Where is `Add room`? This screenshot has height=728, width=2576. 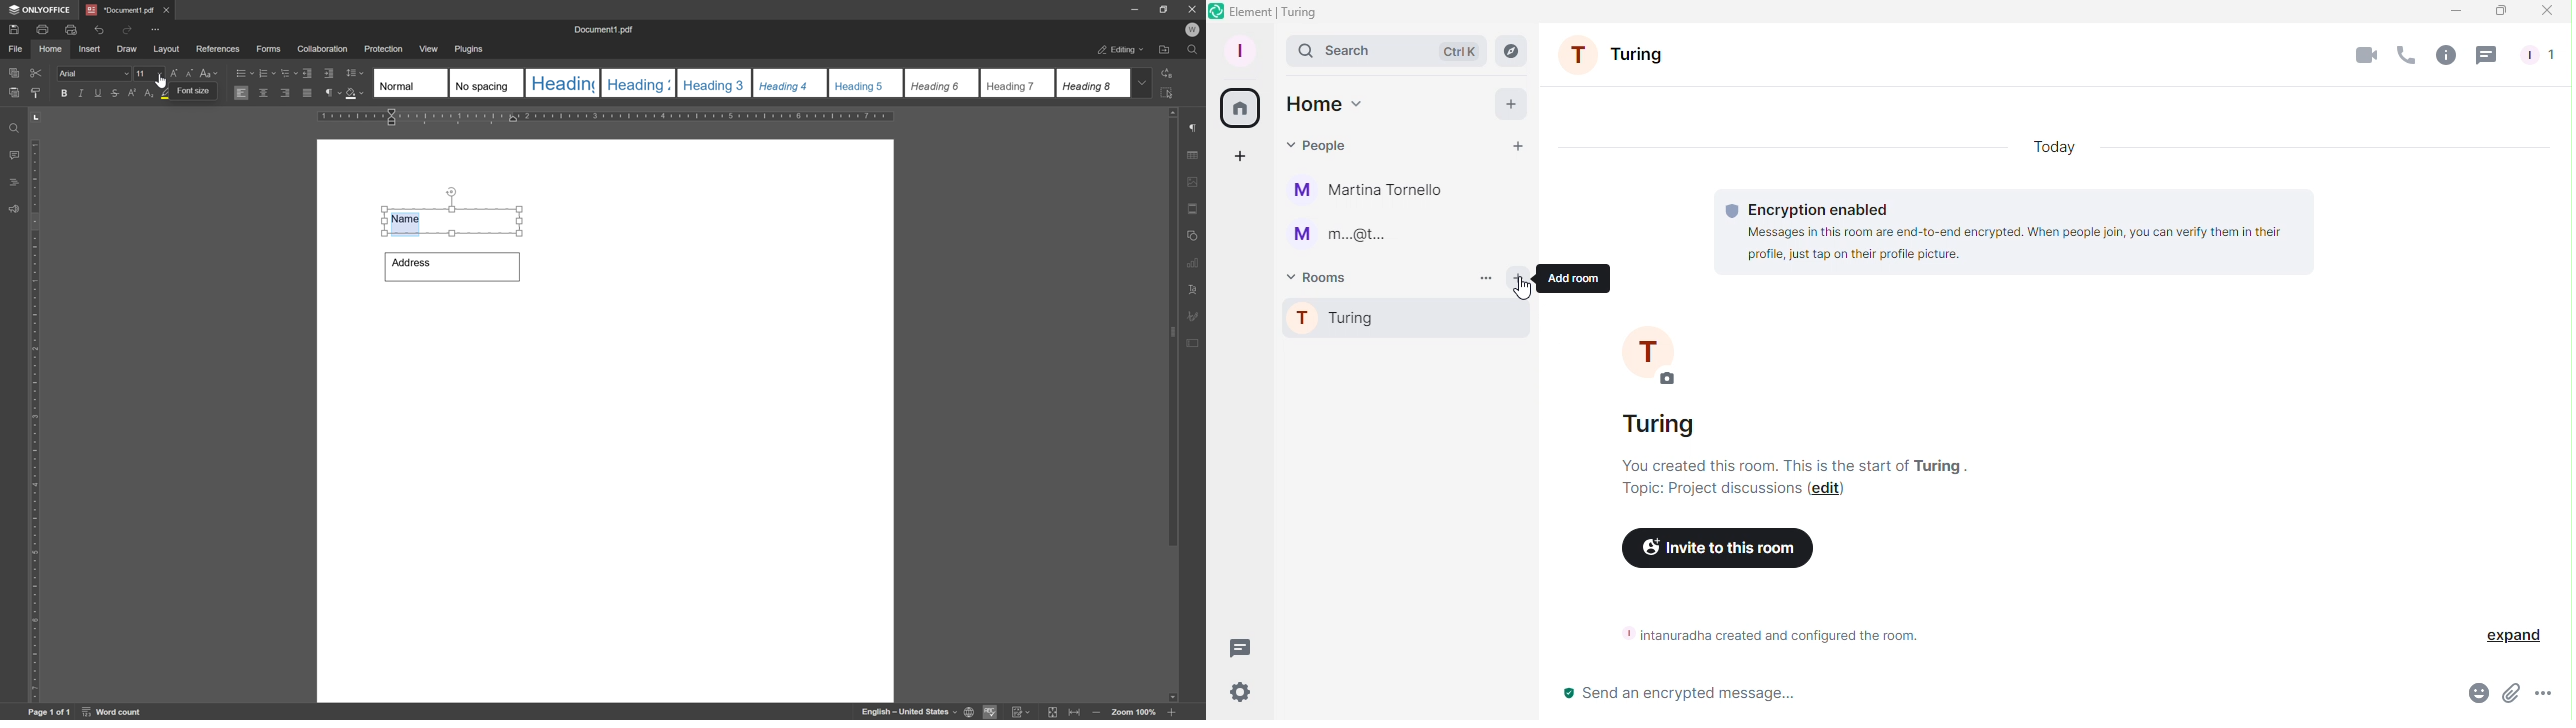
Add room is located at coordinates (1520, 279).